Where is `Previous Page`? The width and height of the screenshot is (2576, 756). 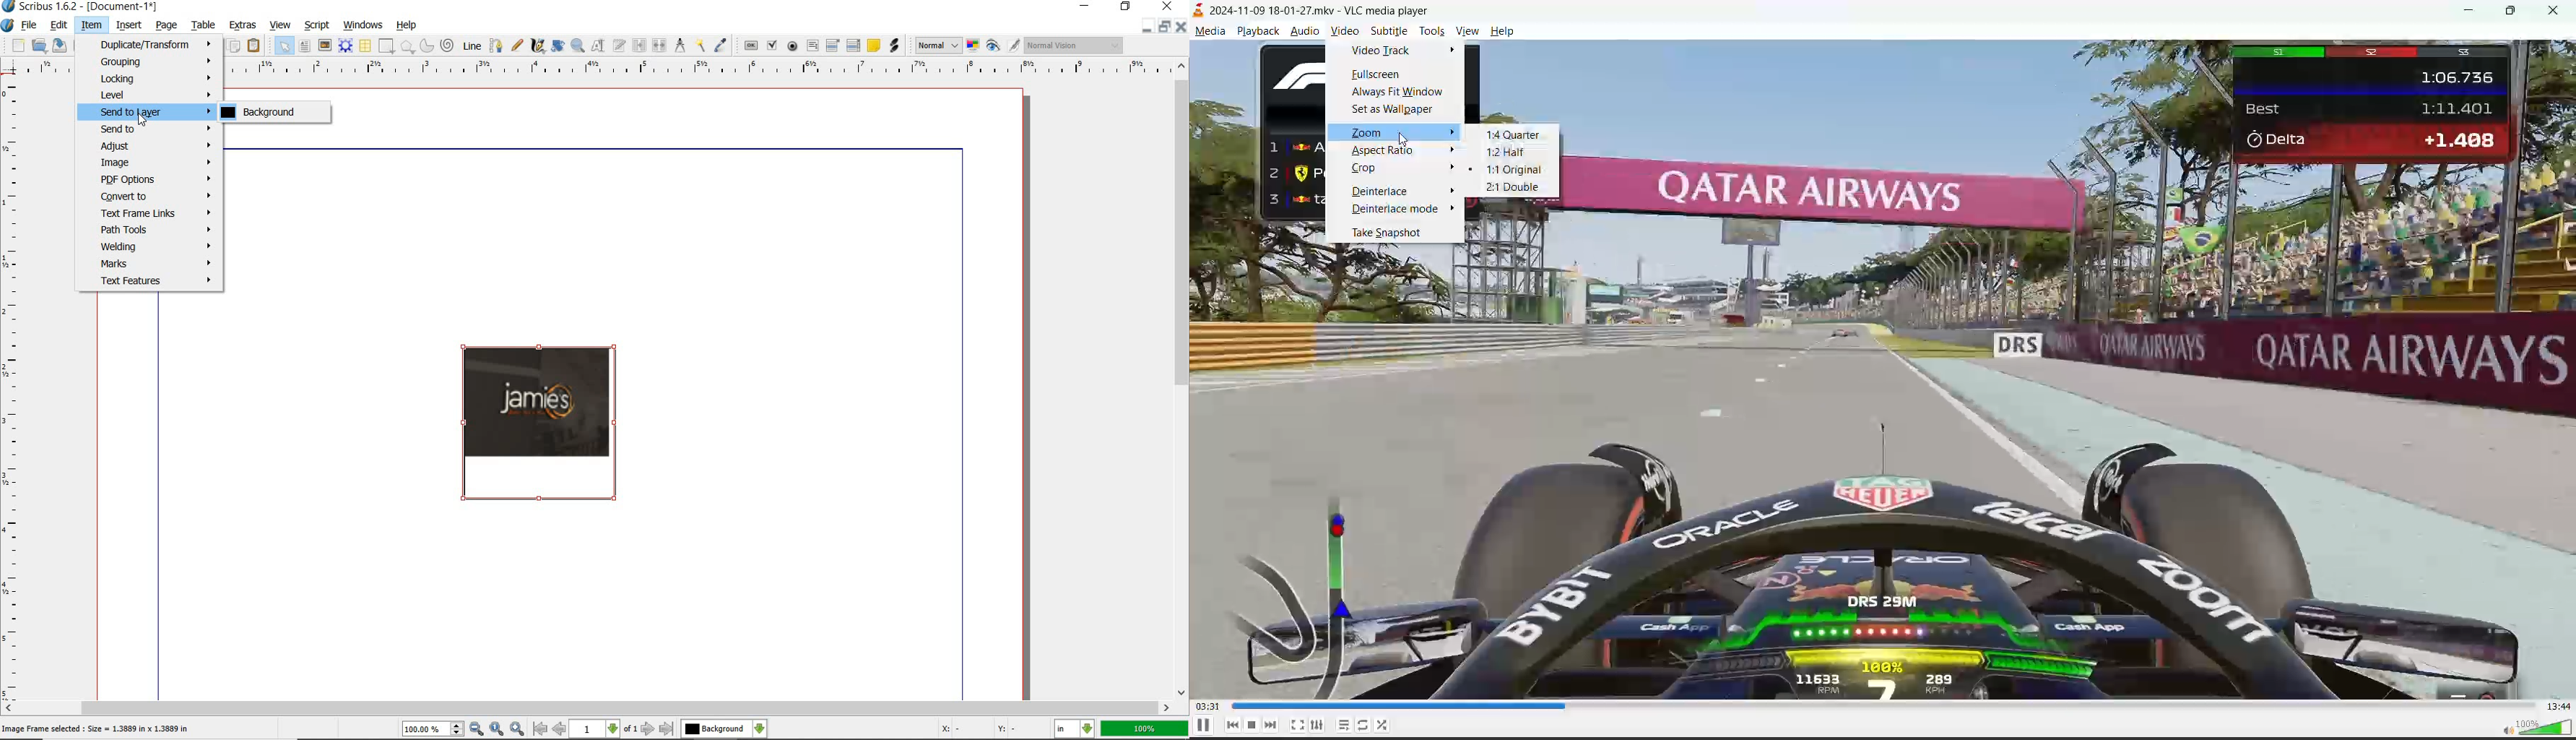 Previous Page is located at coordinates (560, 731).